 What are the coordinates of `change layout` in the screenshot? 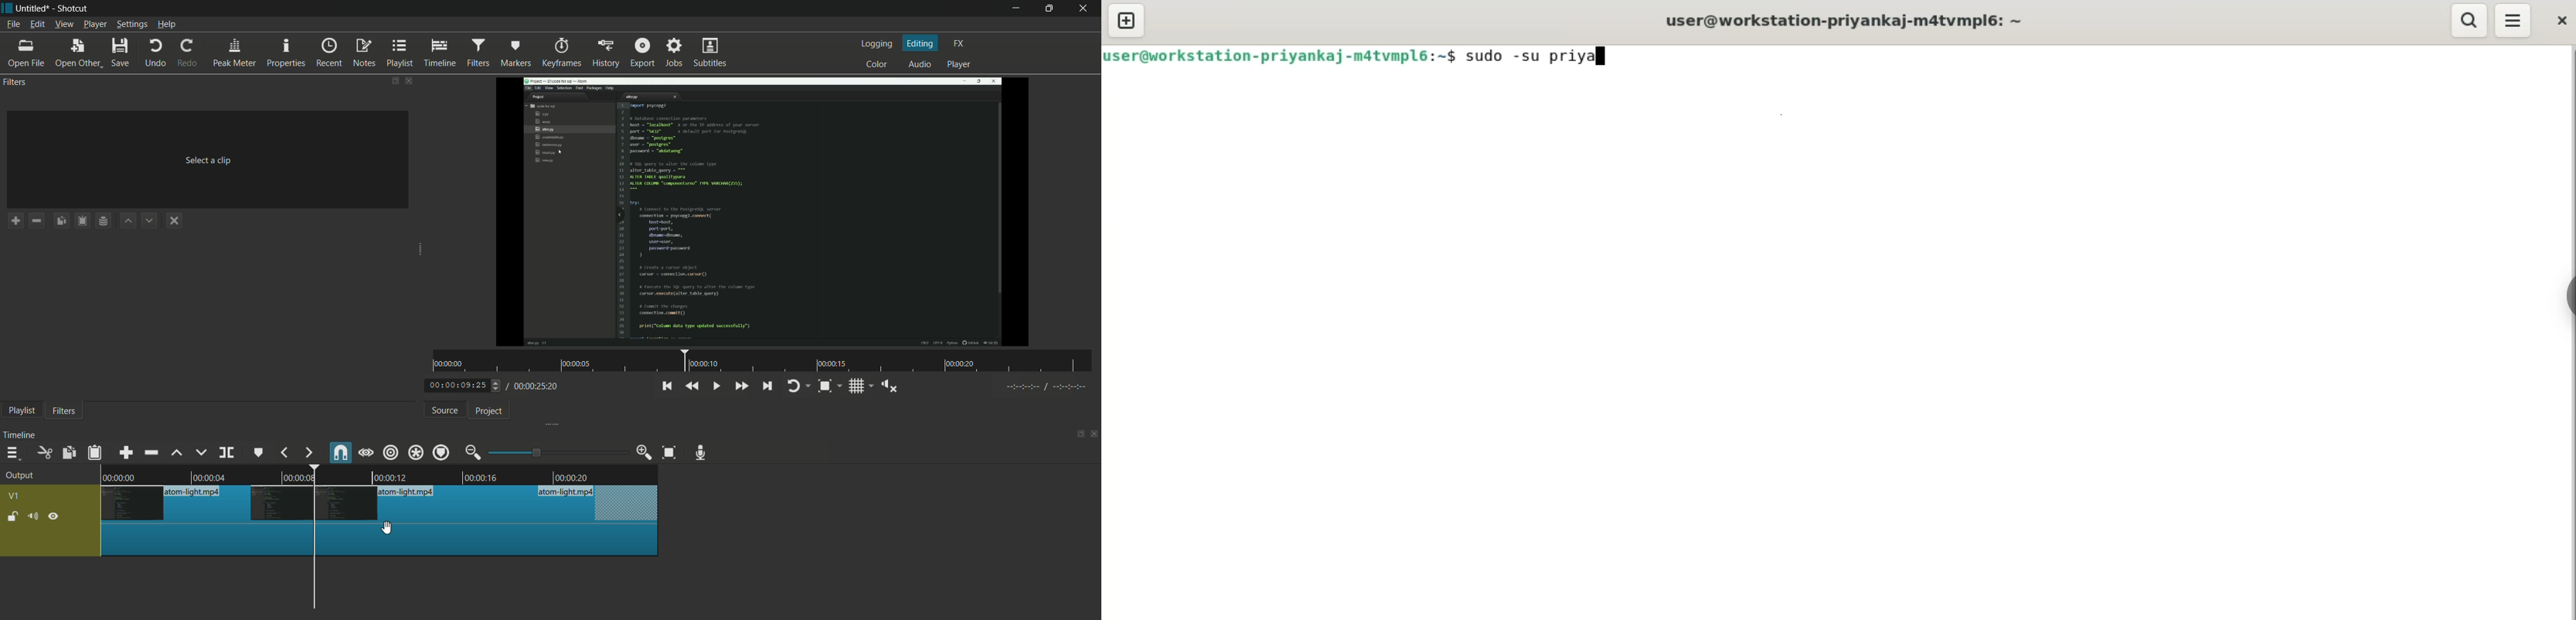 It's located at (1077, 433).